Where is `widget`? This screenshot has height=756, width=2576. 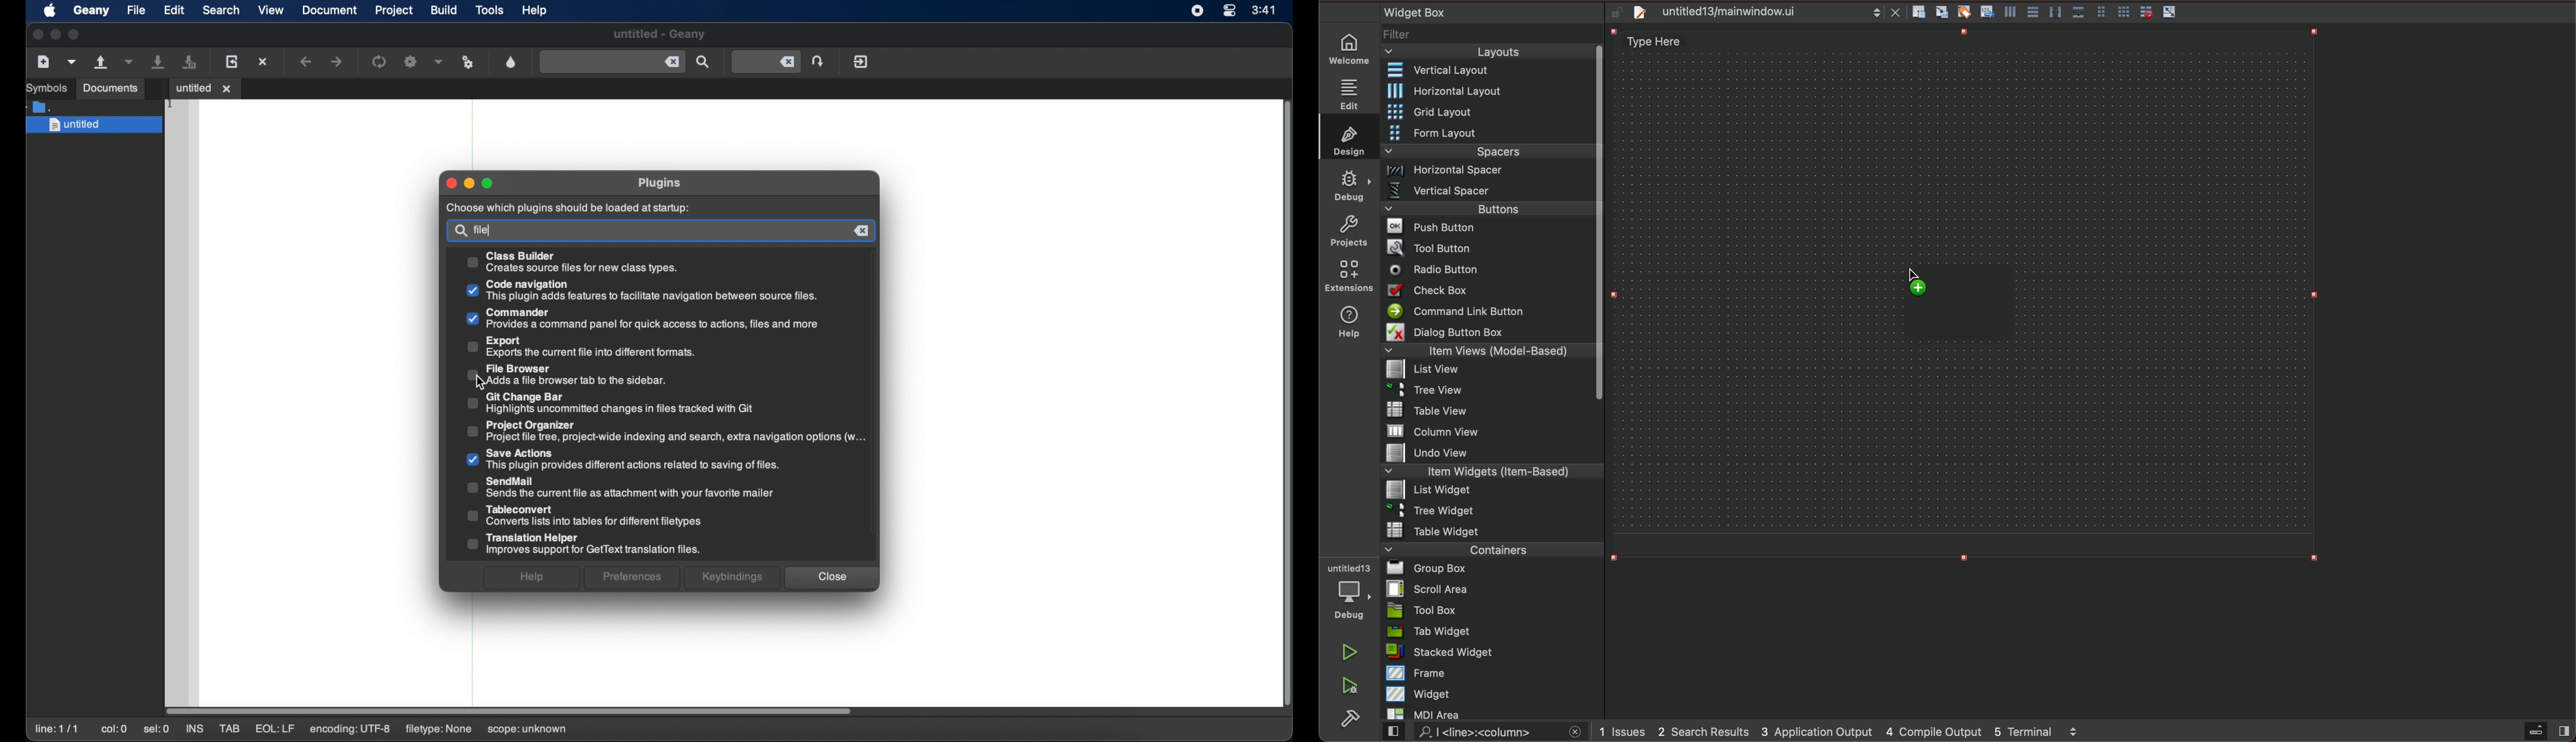
widget is located at coordinates (1412, 12).